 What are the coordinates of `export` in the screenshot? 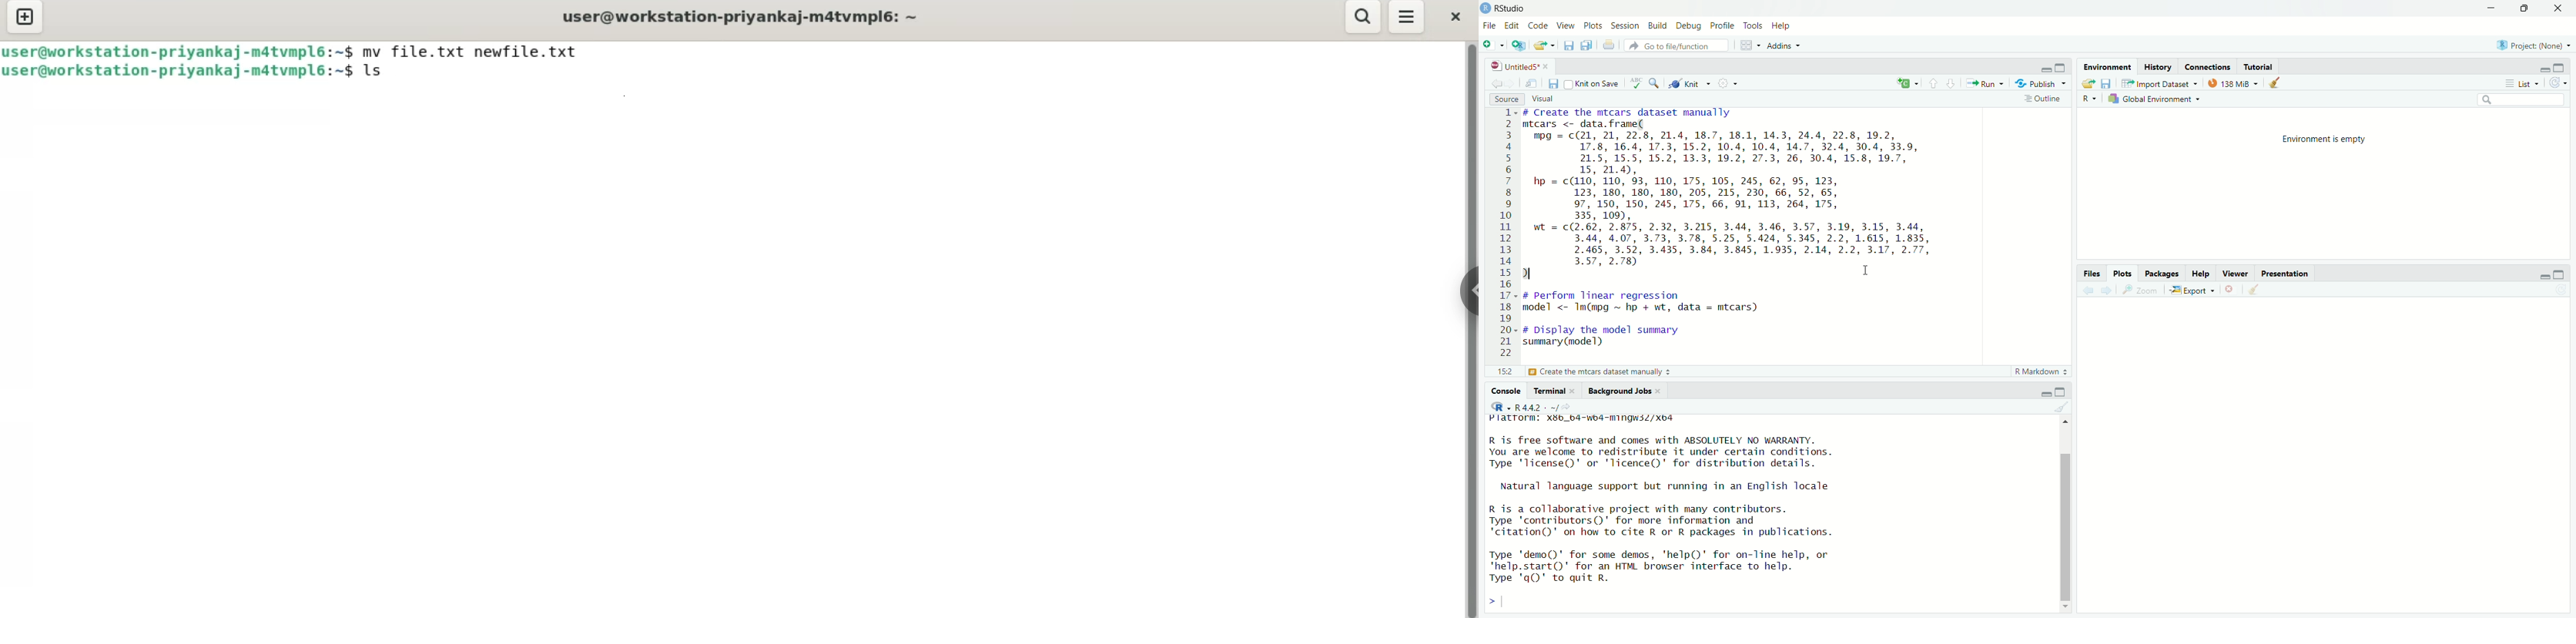 It's located at (2193, 291).